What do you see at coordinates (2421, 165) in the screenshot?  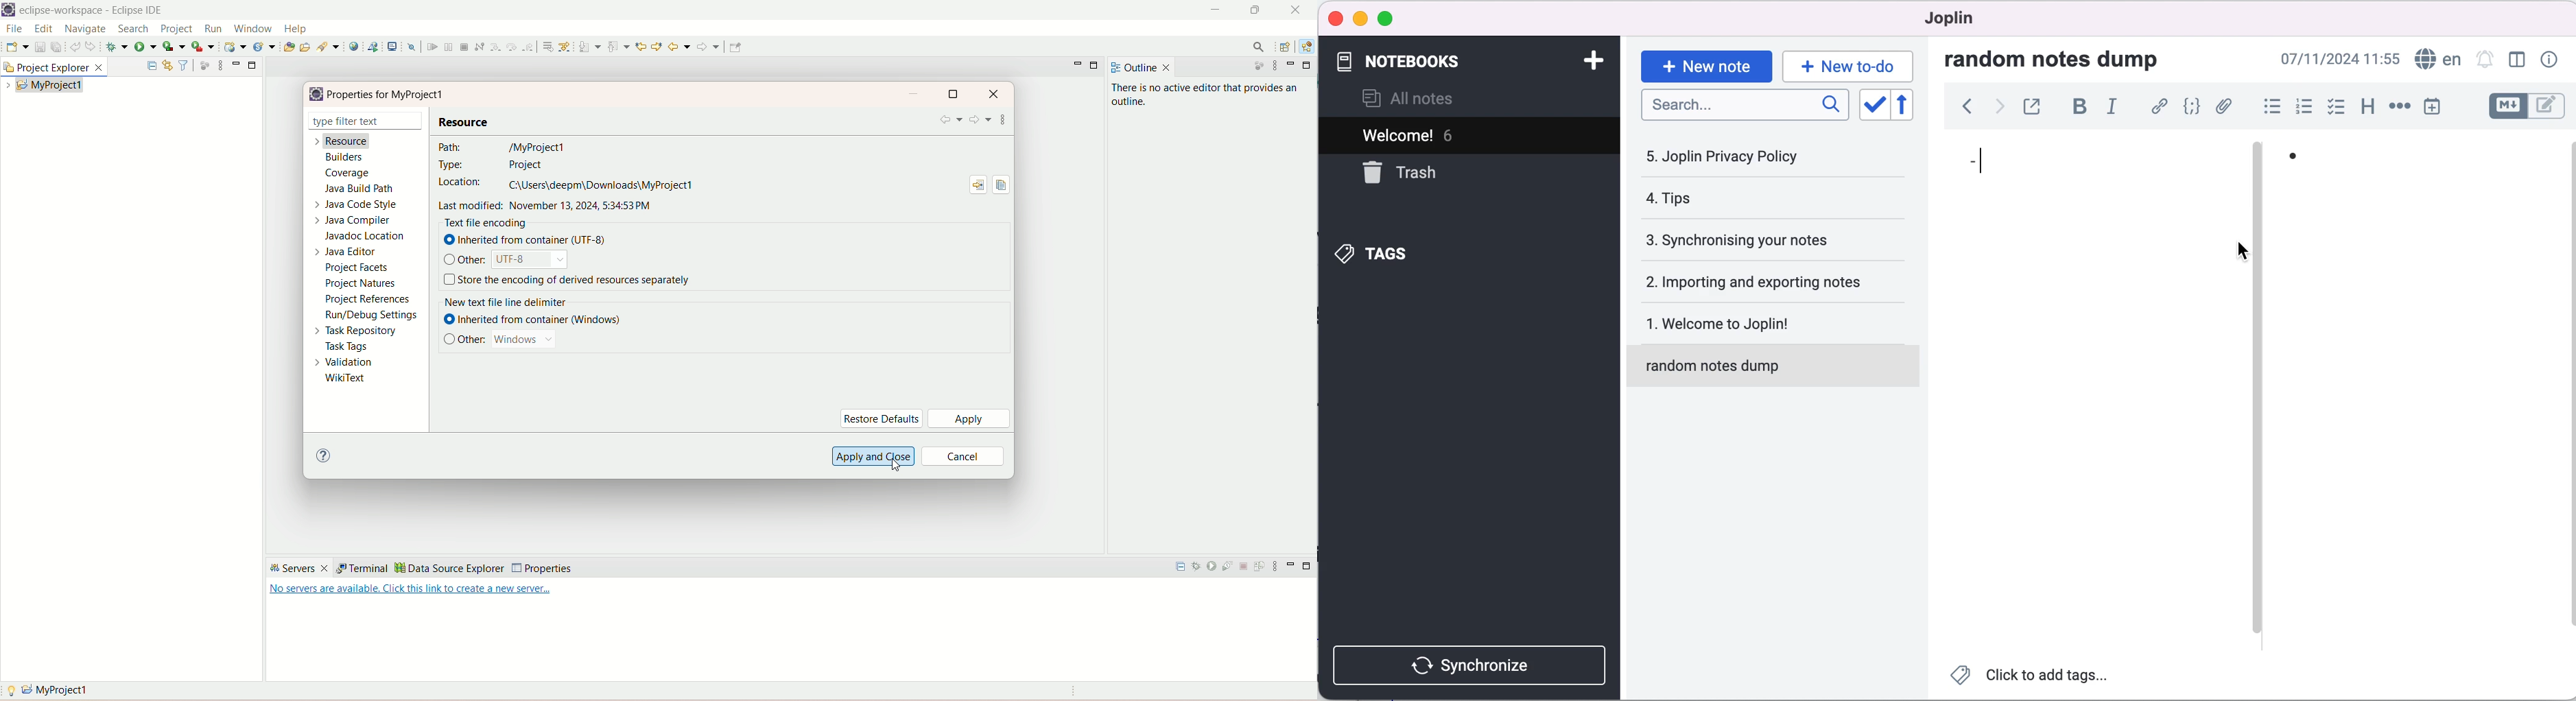 I see `bullet 1` at bounding box center [2421, 165].